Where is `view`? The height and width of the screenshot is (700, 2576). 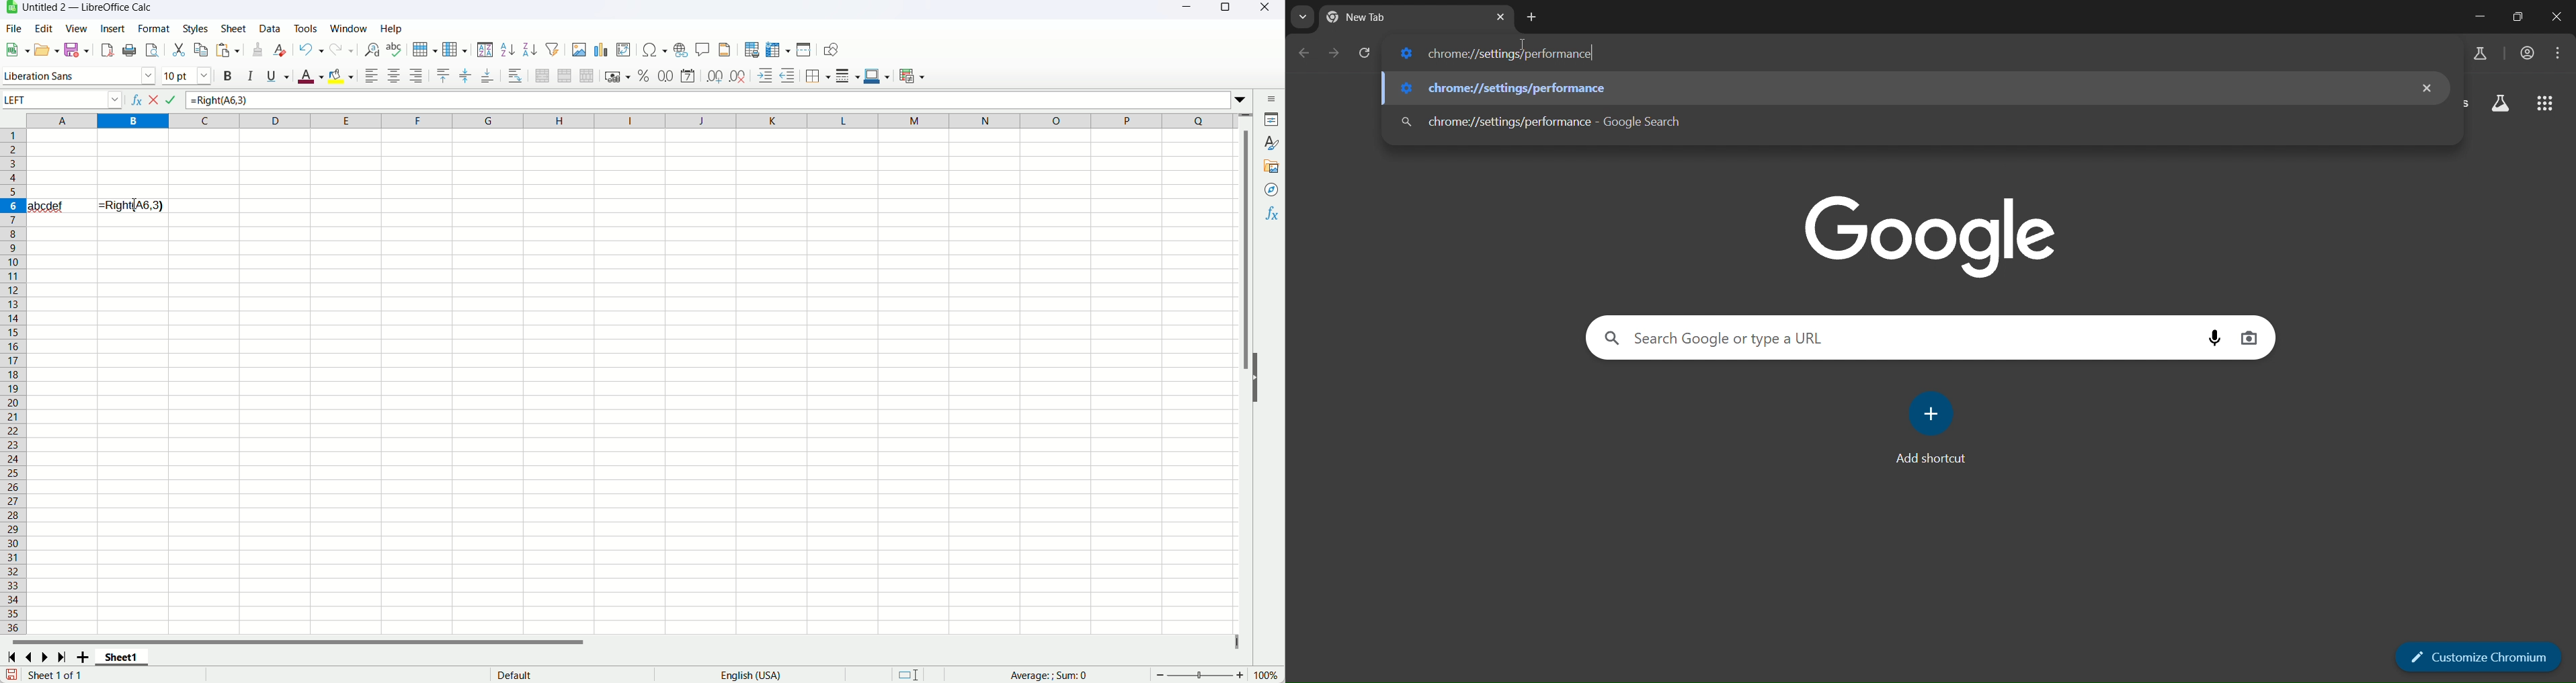 view is located at coordinates (76, 28).